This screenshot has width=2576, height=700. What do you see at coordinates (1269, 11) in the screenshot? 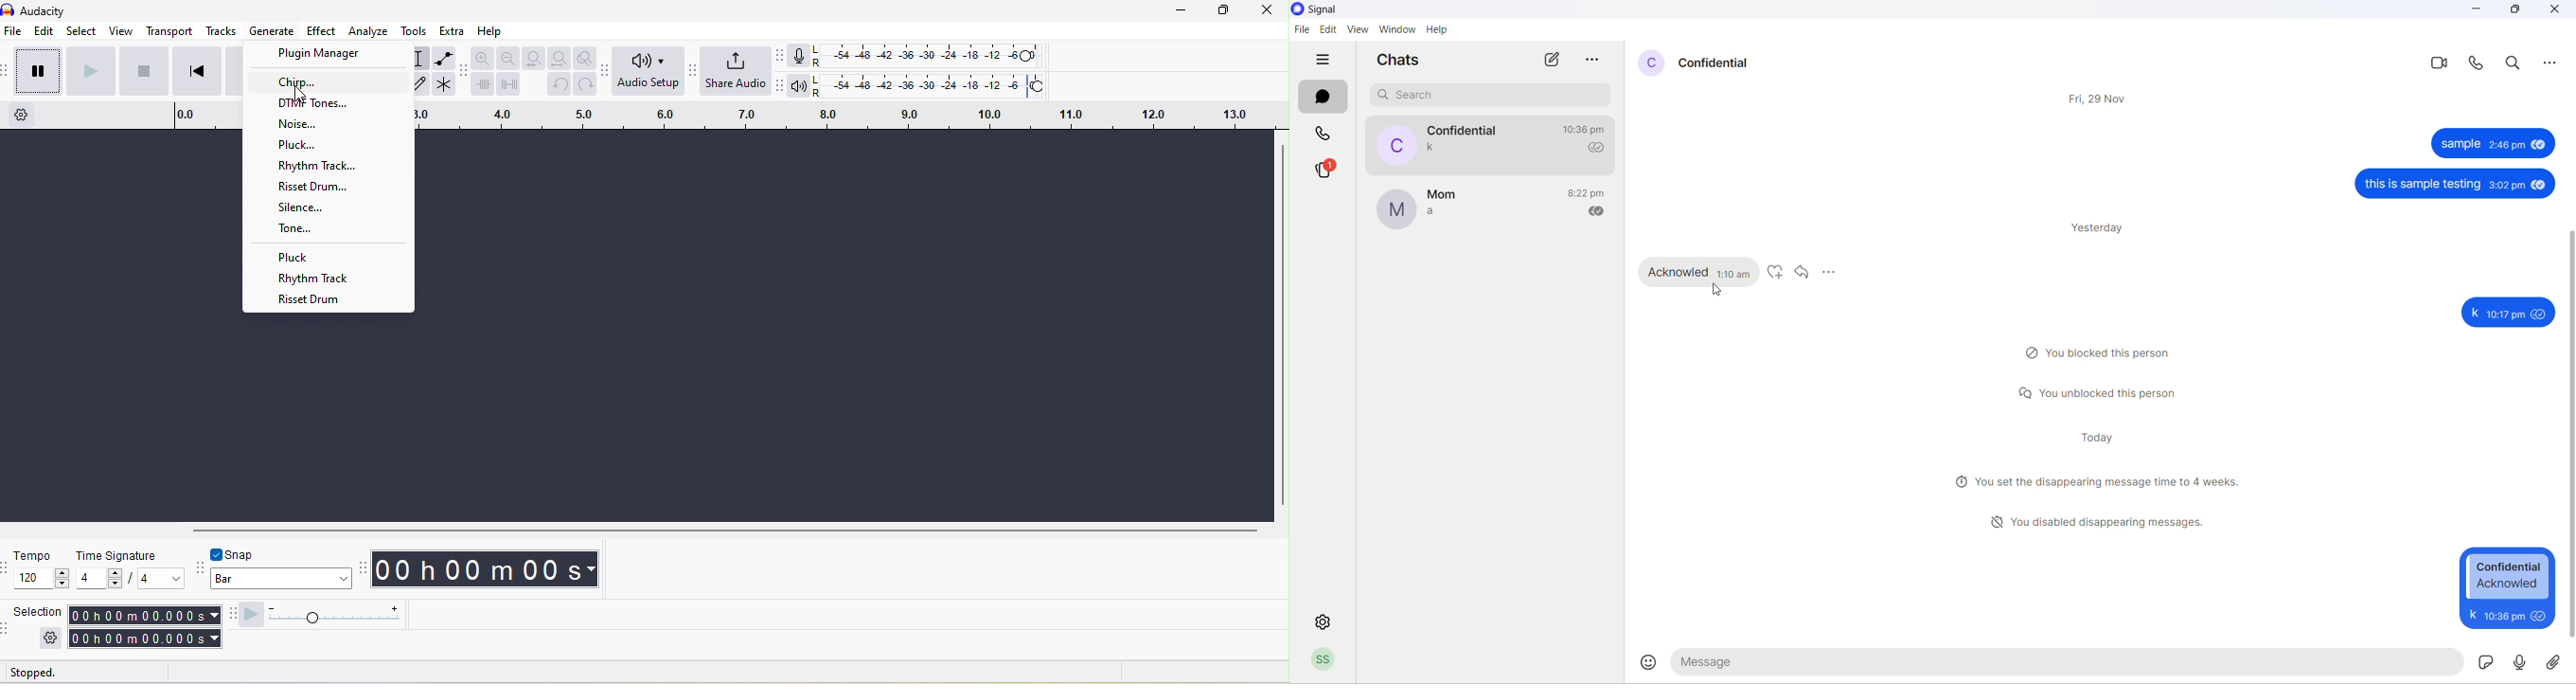
I see `close` at bounding box center [1269, 11].